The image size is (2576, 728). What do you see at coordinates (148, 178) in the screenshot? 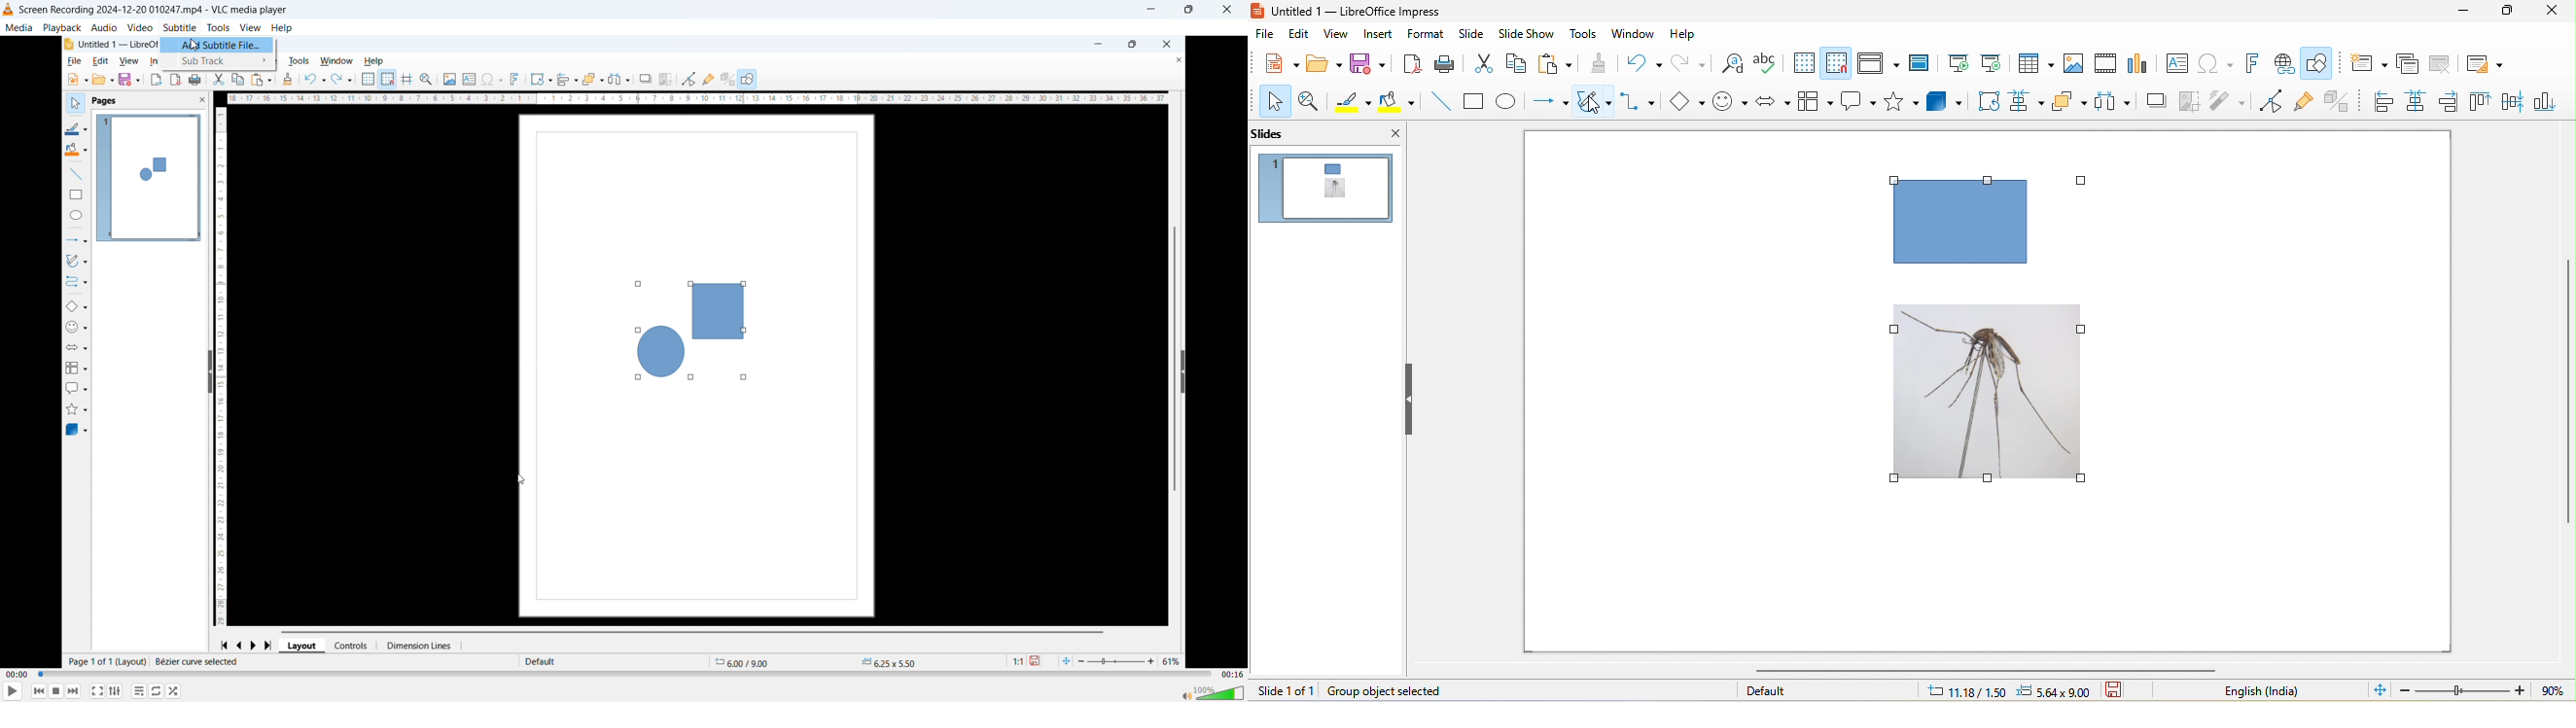
I see `page preview` at bounding box center [148, 178].